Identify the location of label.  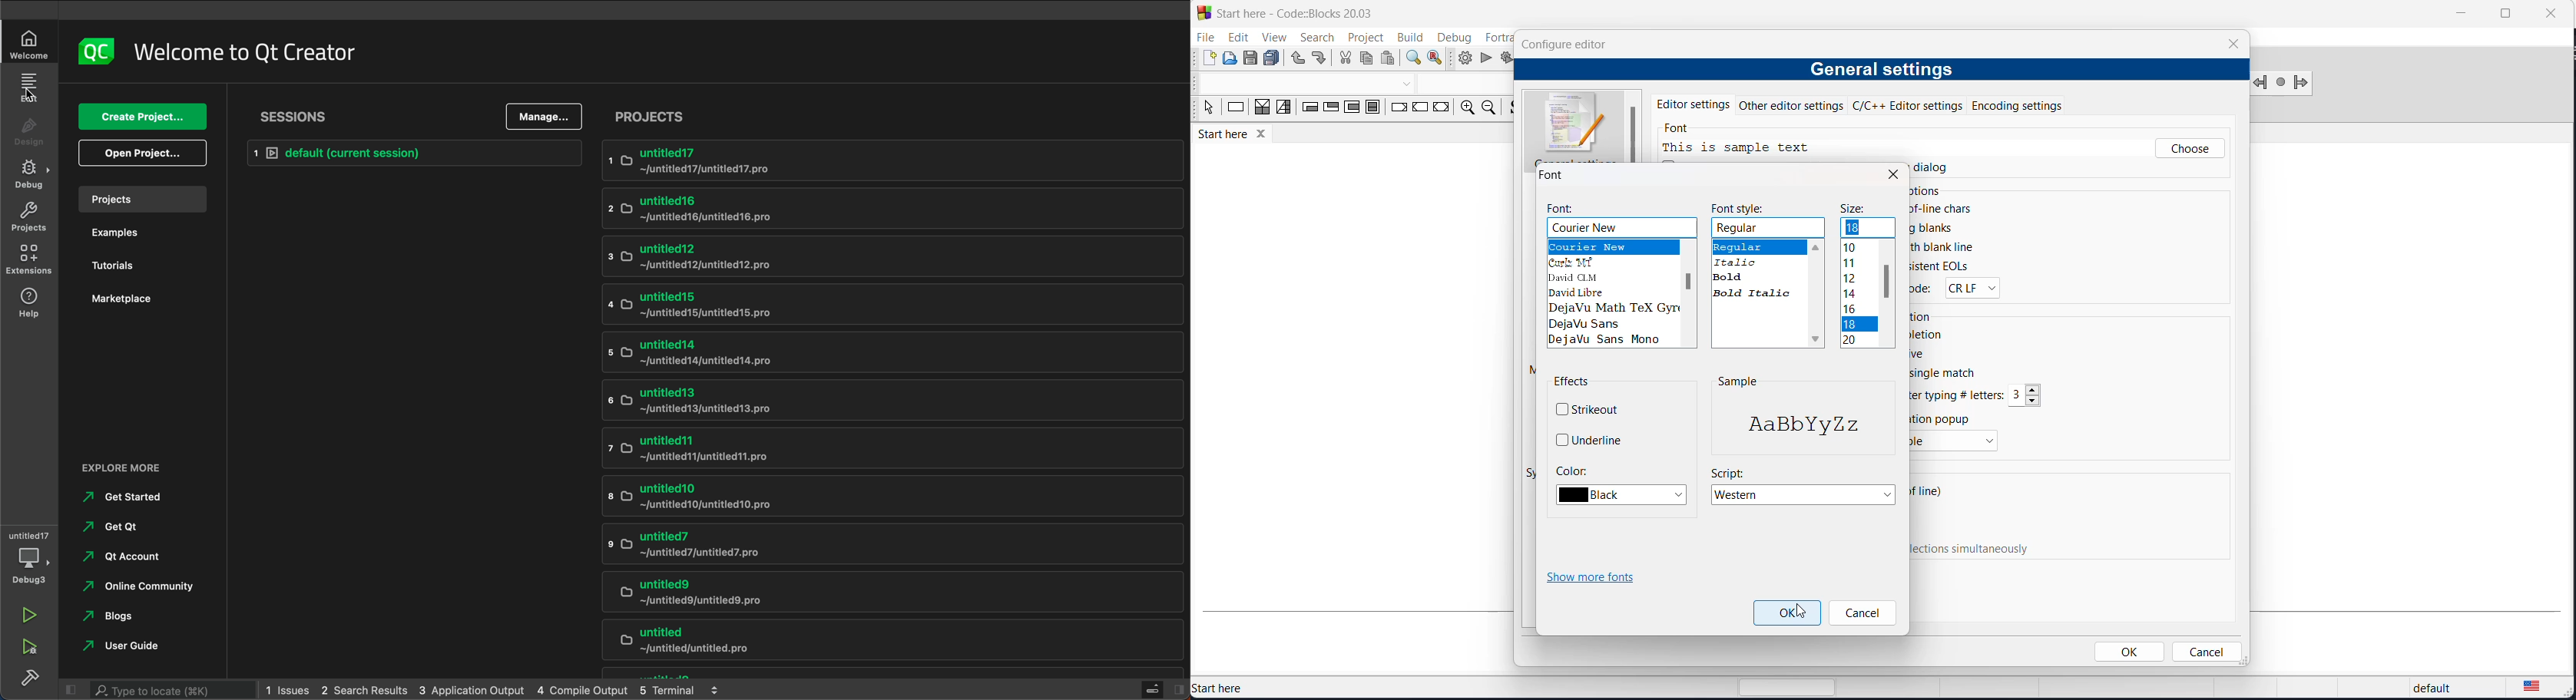
(254, 52).